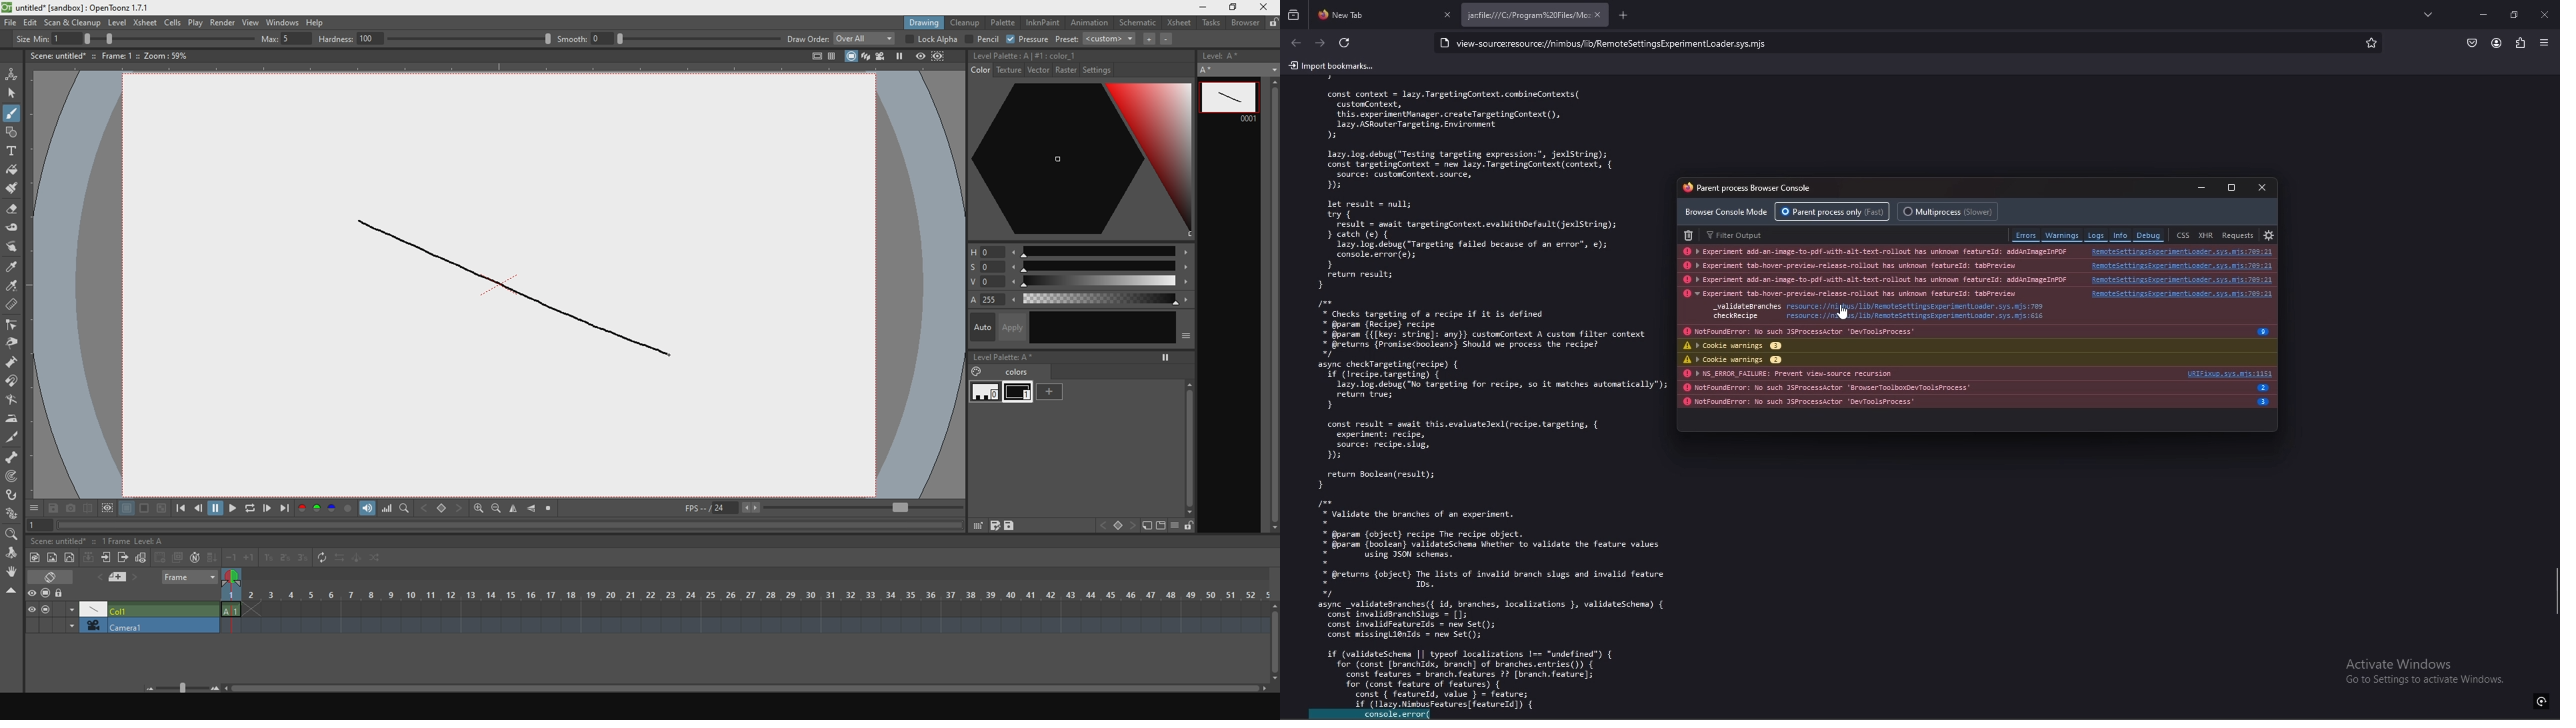 Image resolution: width=2576 pixels, height=728 pixels. Describe the element at coordinates (15, 401) in the screenshot. I see `turn` at that location.